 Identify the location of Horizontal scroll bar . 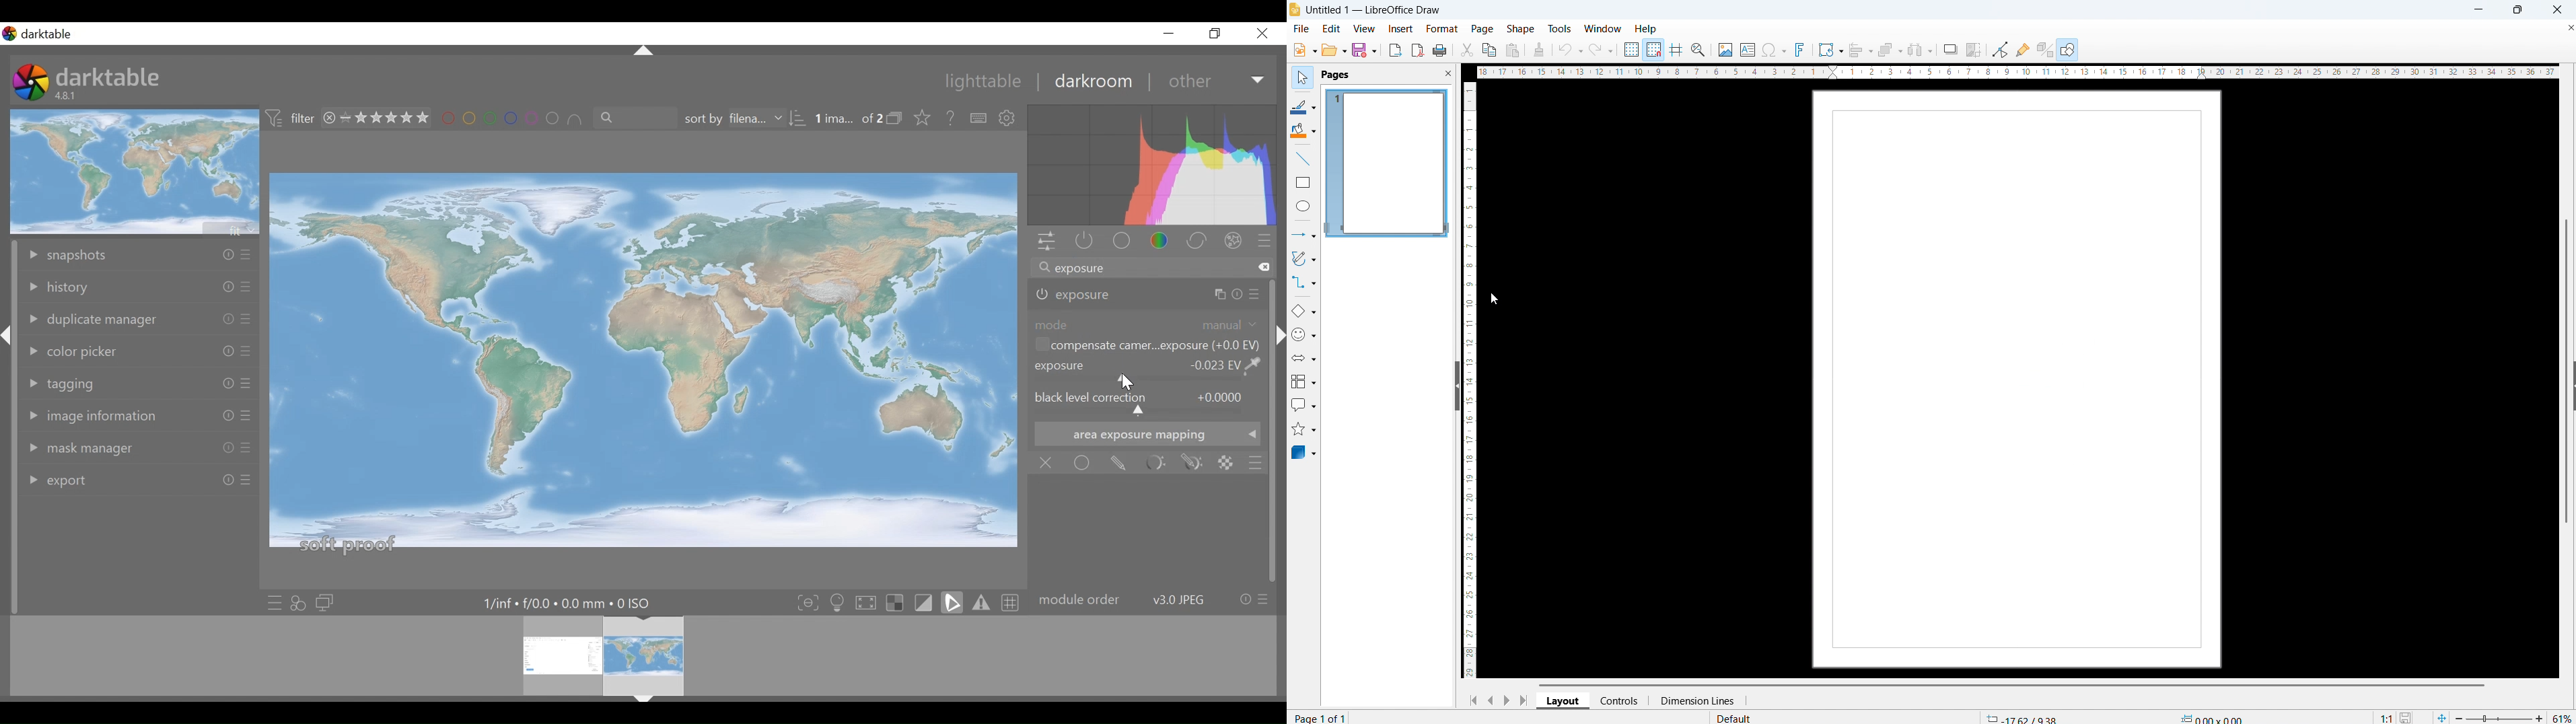
(2011, 683).